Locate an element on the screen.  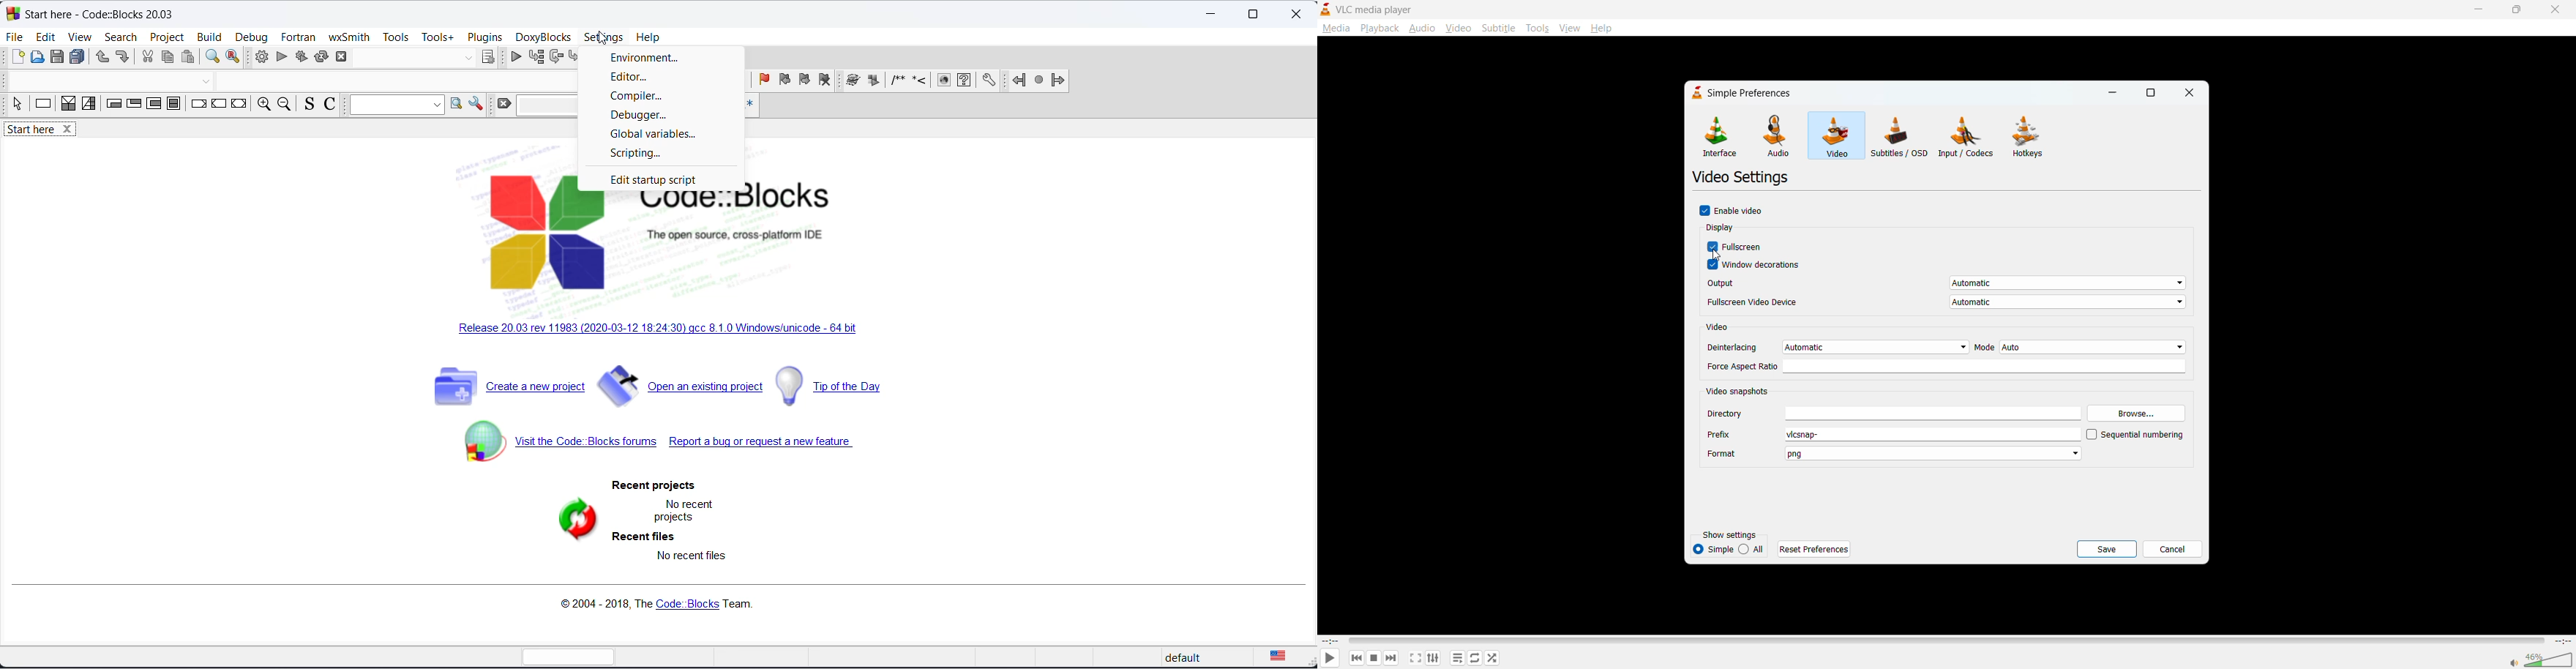
prefix is located at coordinates (1892, 435).